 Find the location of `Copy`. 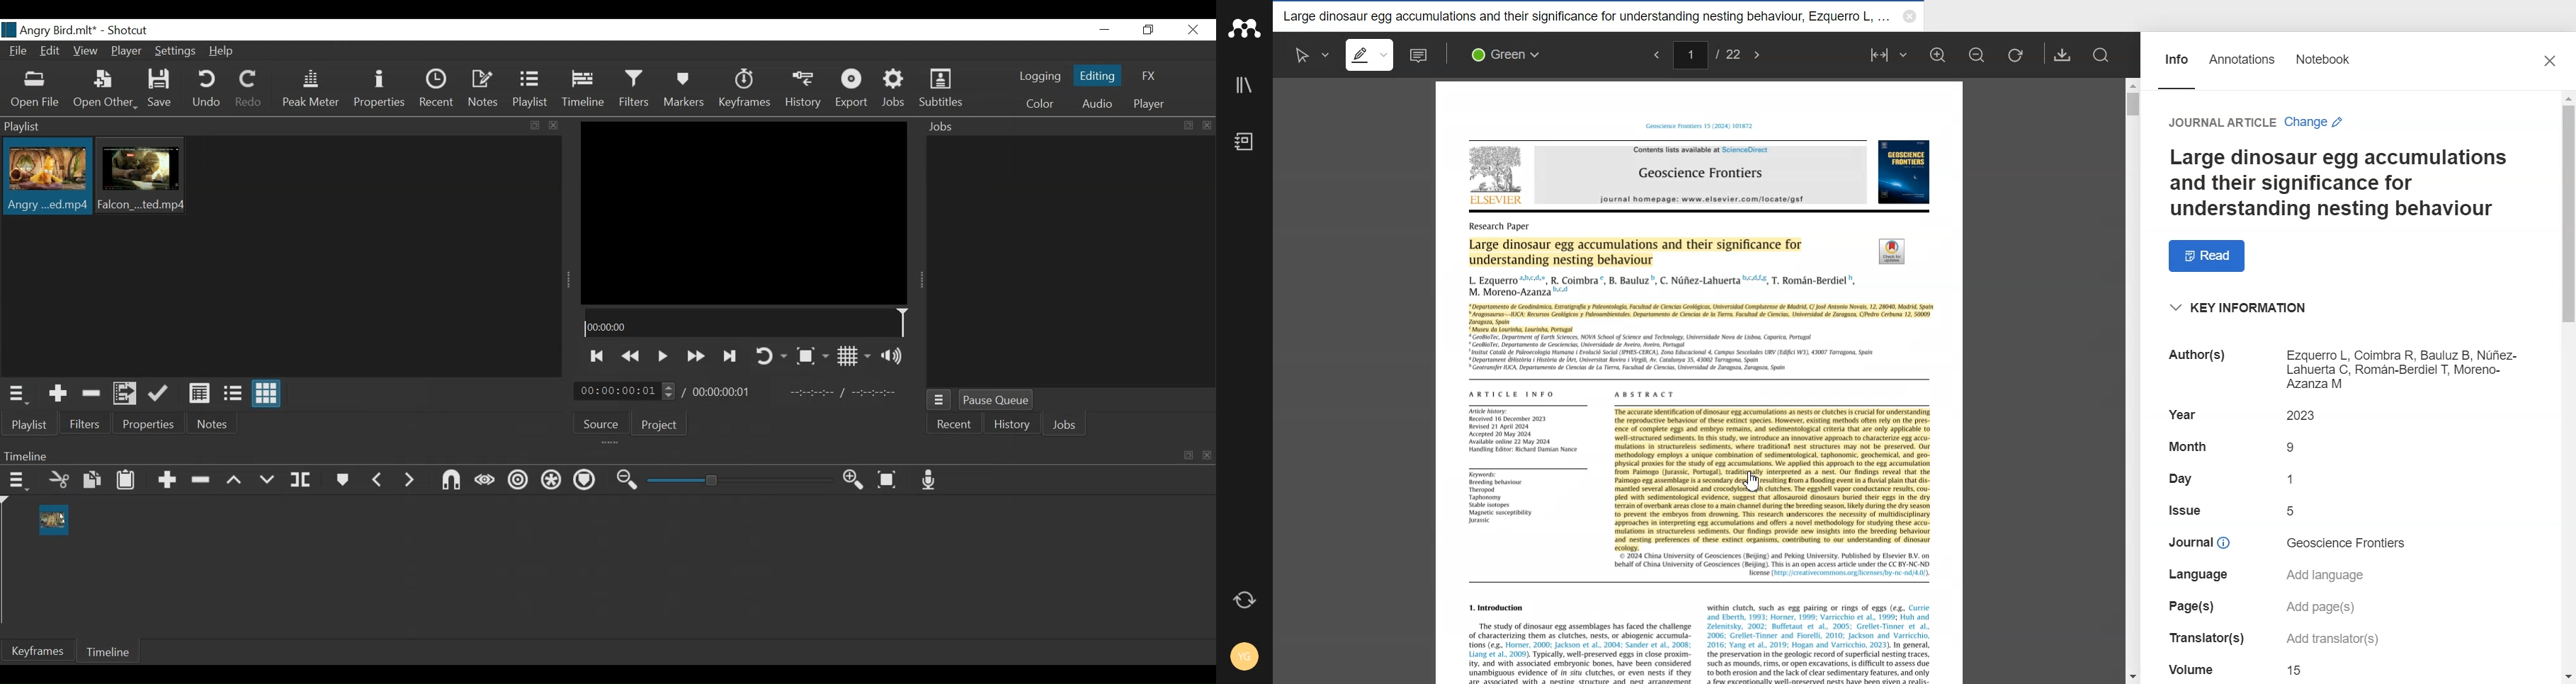

Copy is located at coordinates (94, 480).